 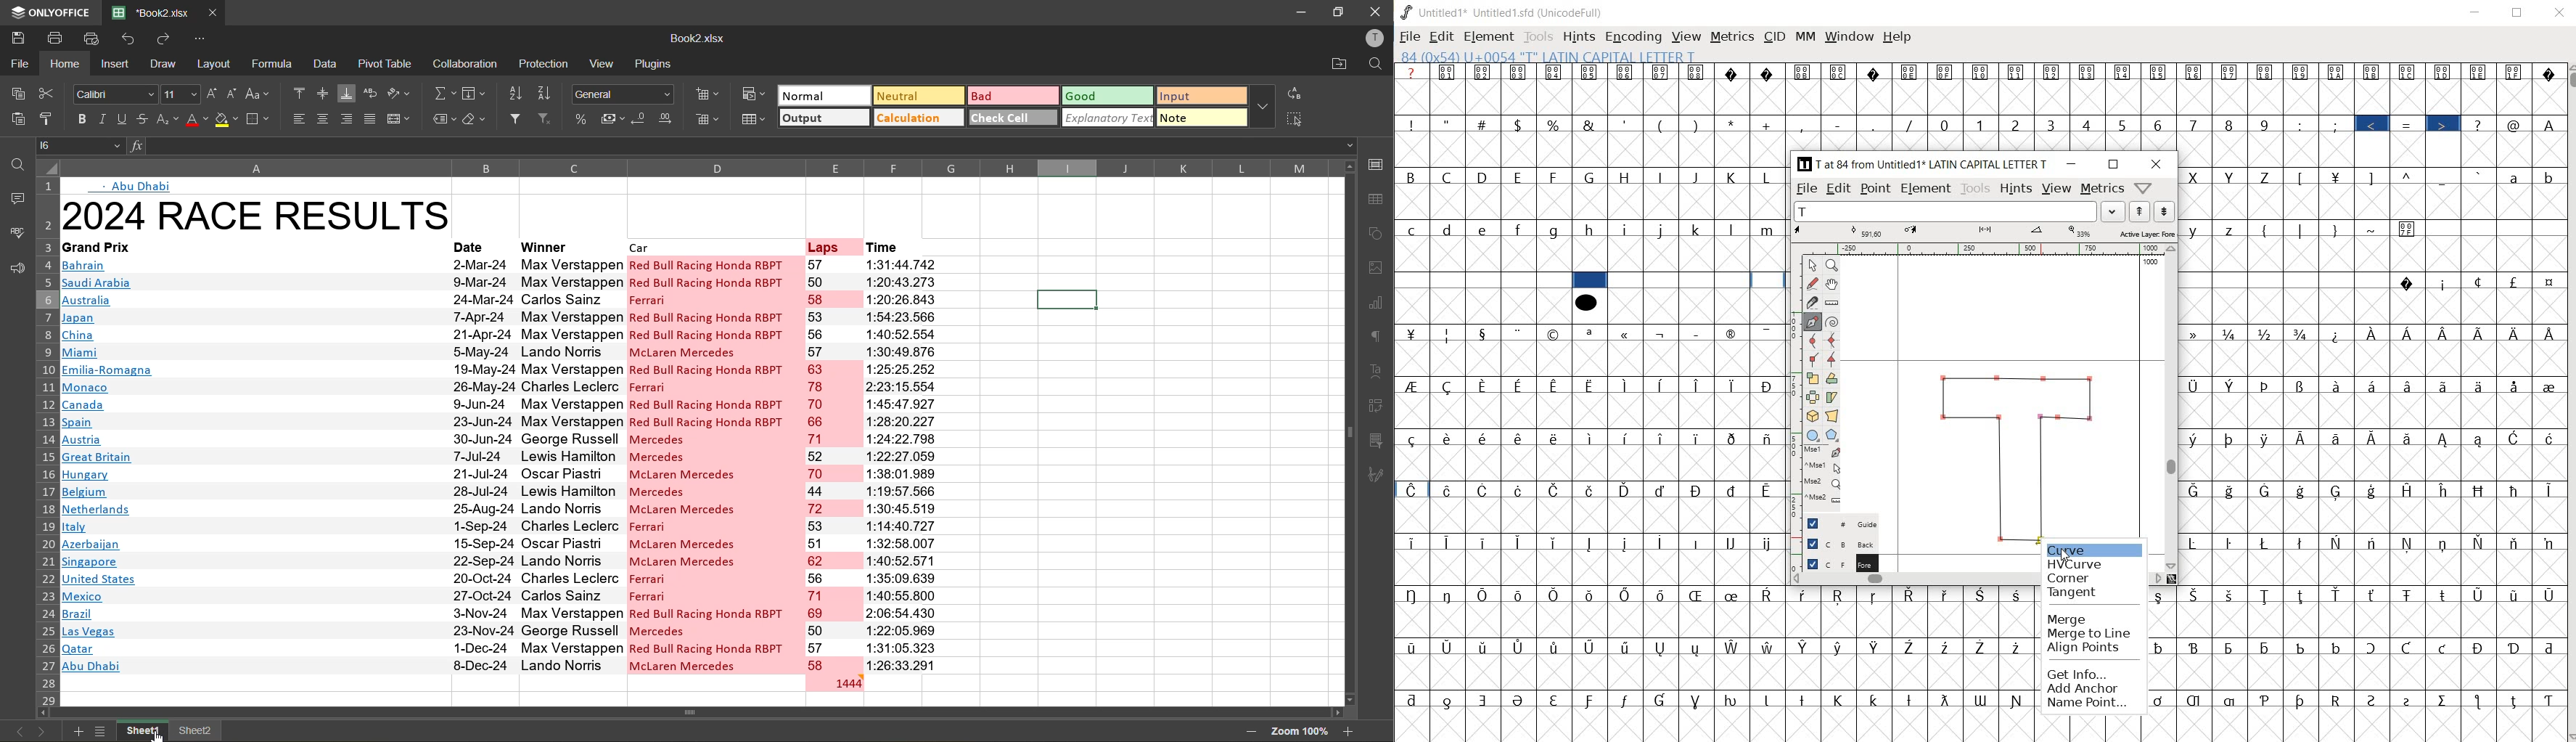 I want to click on tools, so click(x=1539, y=36).